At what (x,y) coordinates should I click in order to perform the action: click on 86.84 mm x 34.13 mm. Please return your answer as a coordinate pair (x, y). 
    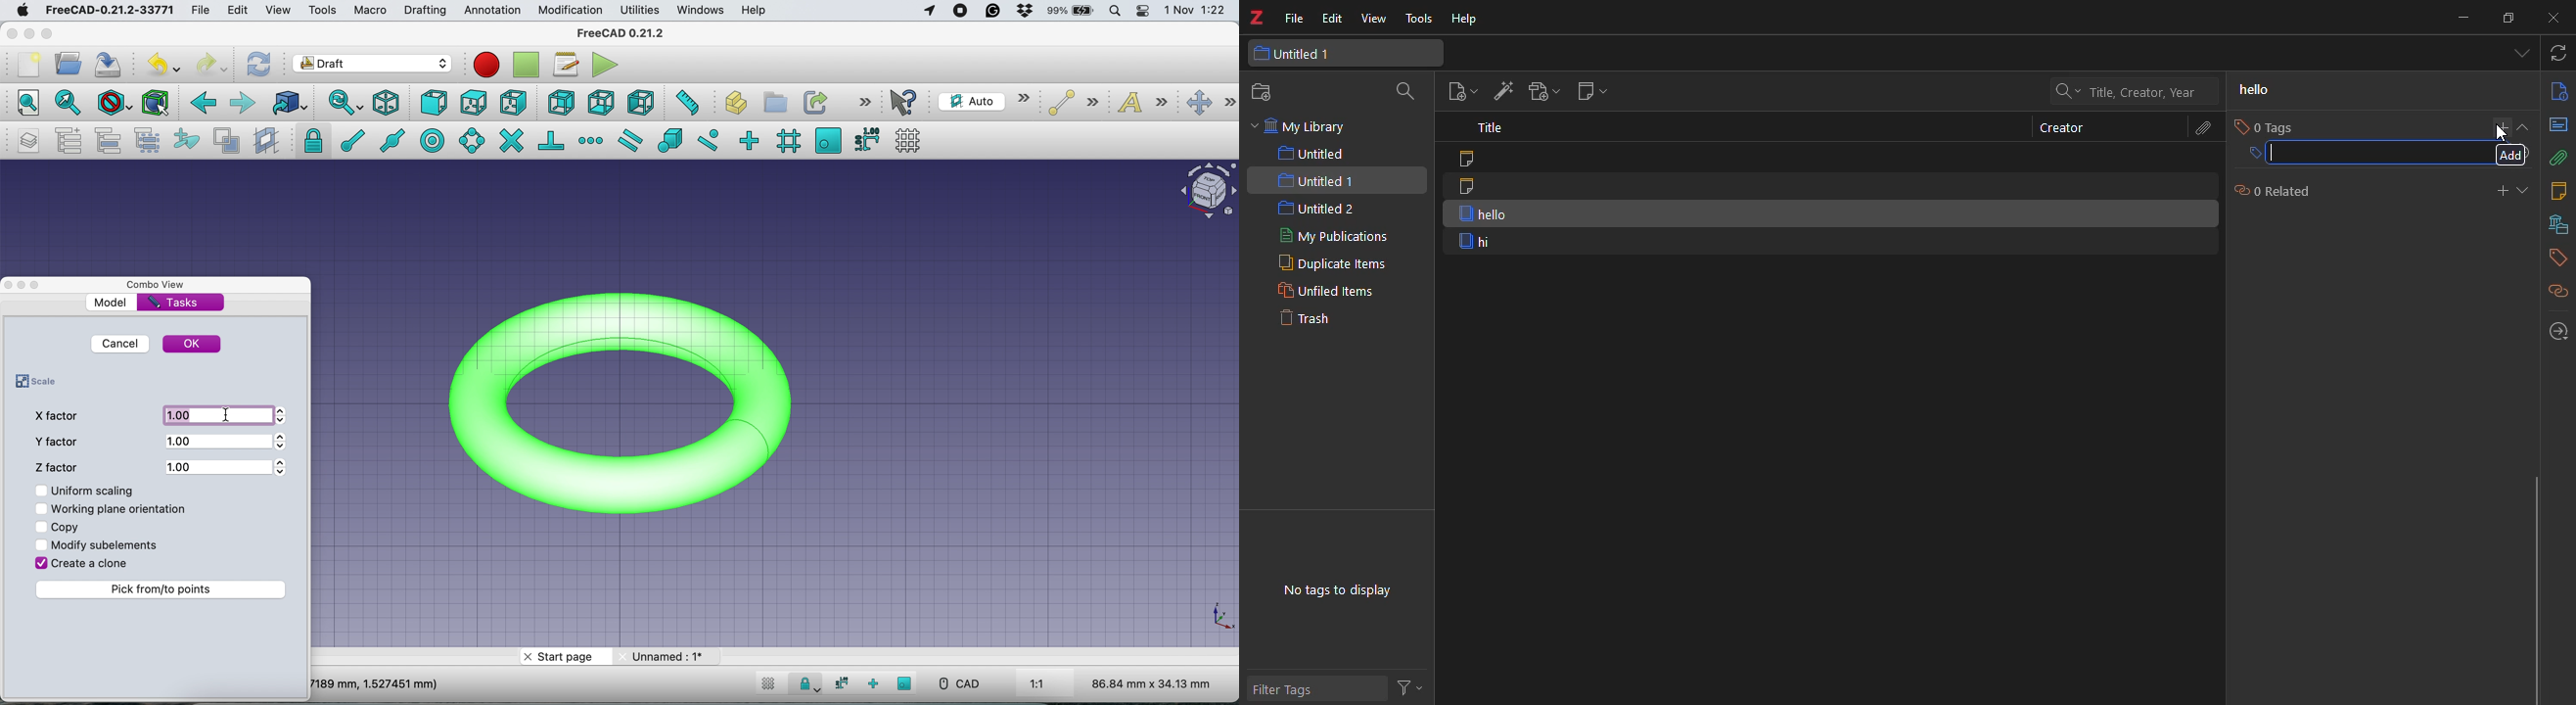
    Looking at the image, I should click on (1153, 683).